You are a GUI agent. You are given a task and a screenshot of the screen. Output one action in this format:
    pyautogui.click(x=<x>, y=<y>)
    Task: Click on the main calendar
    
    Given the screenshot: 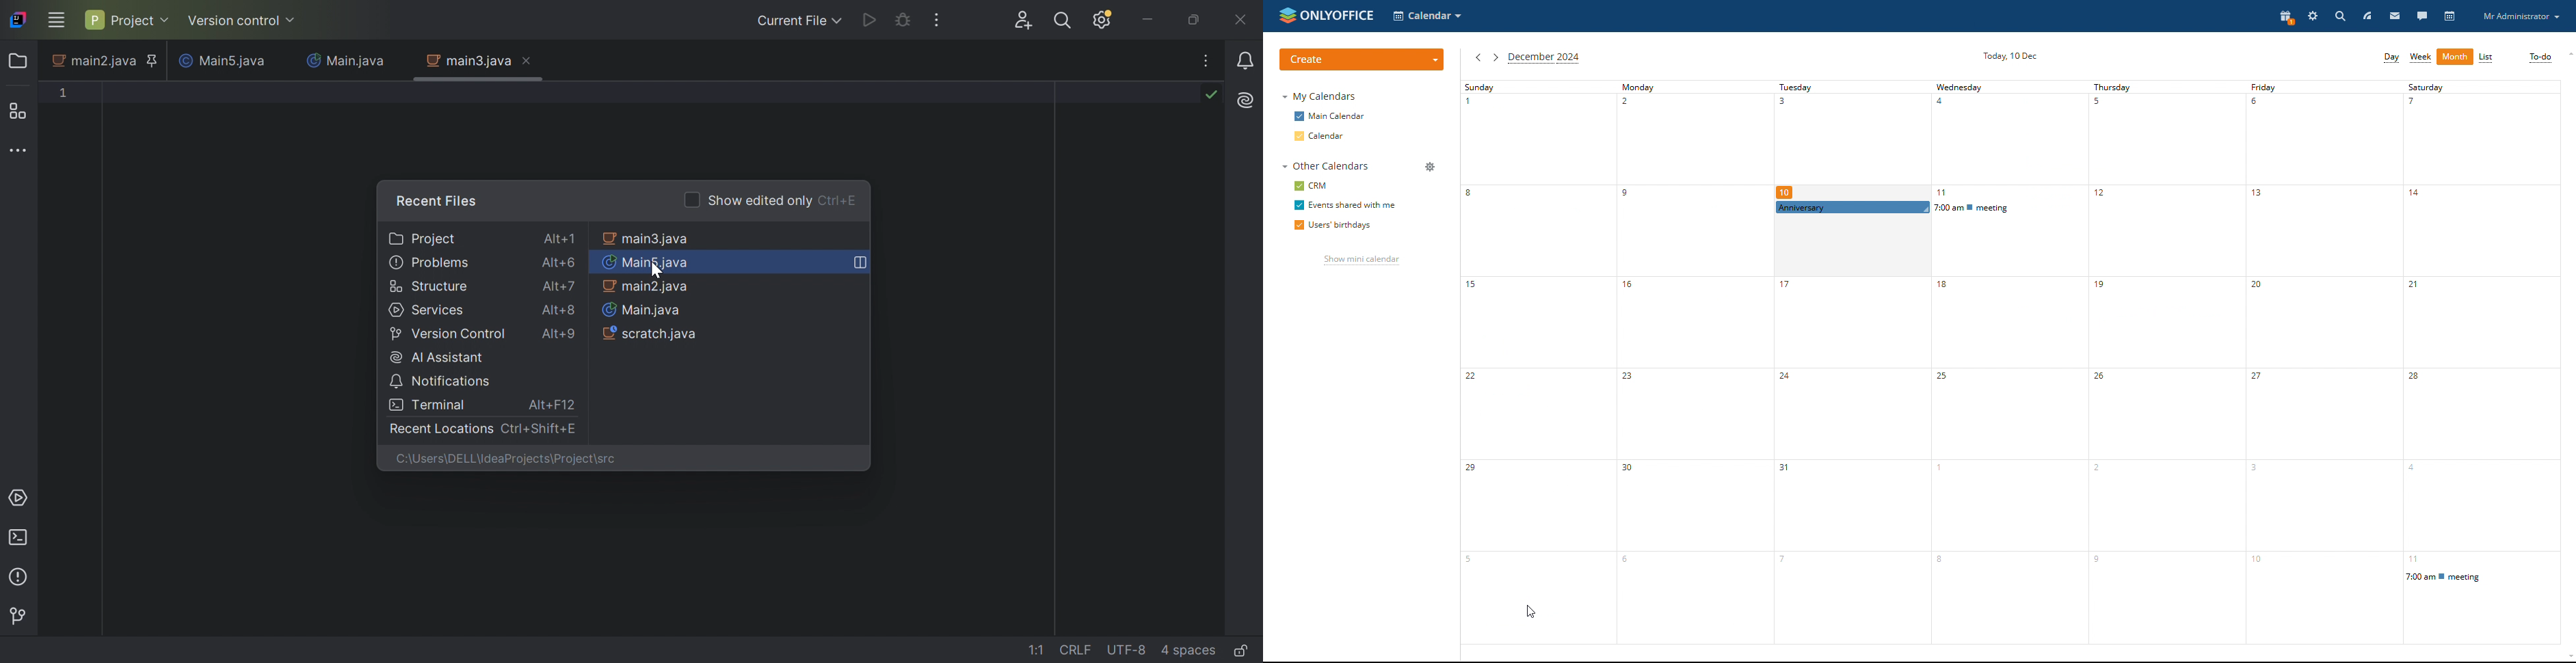 What is the action you would take?
    pyautogui.click(x=1331, y=117)
    